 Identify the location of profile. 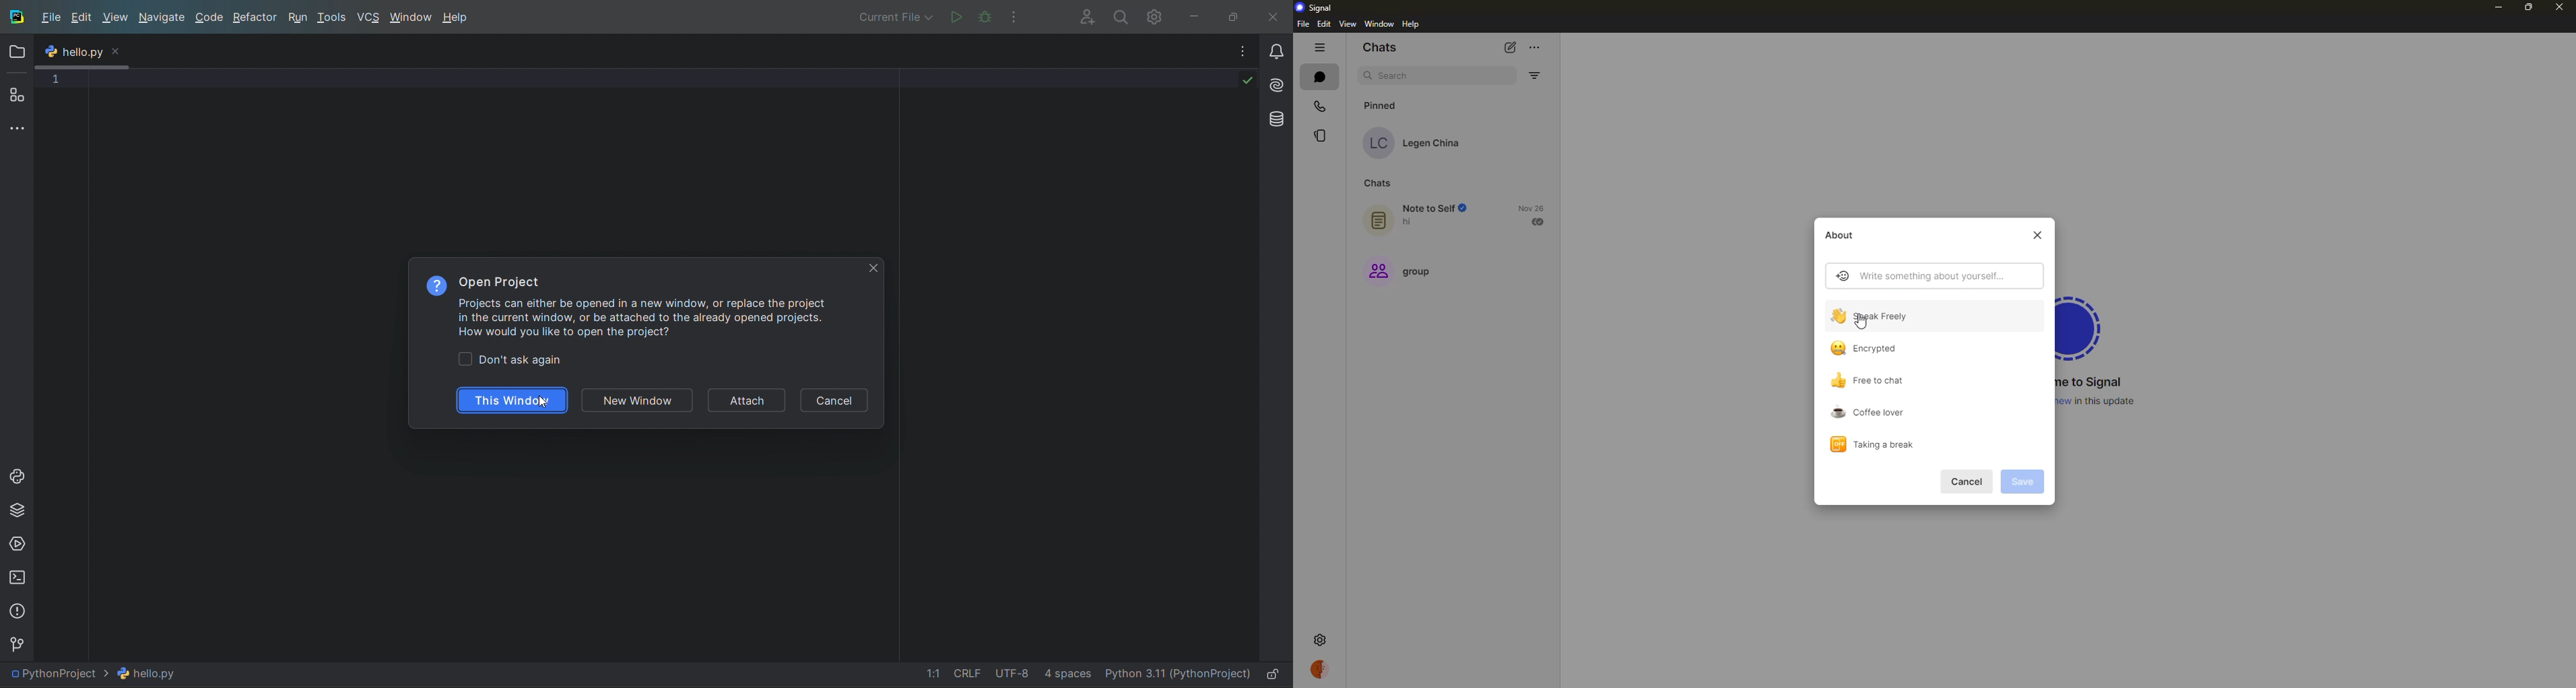
(1321, 669).